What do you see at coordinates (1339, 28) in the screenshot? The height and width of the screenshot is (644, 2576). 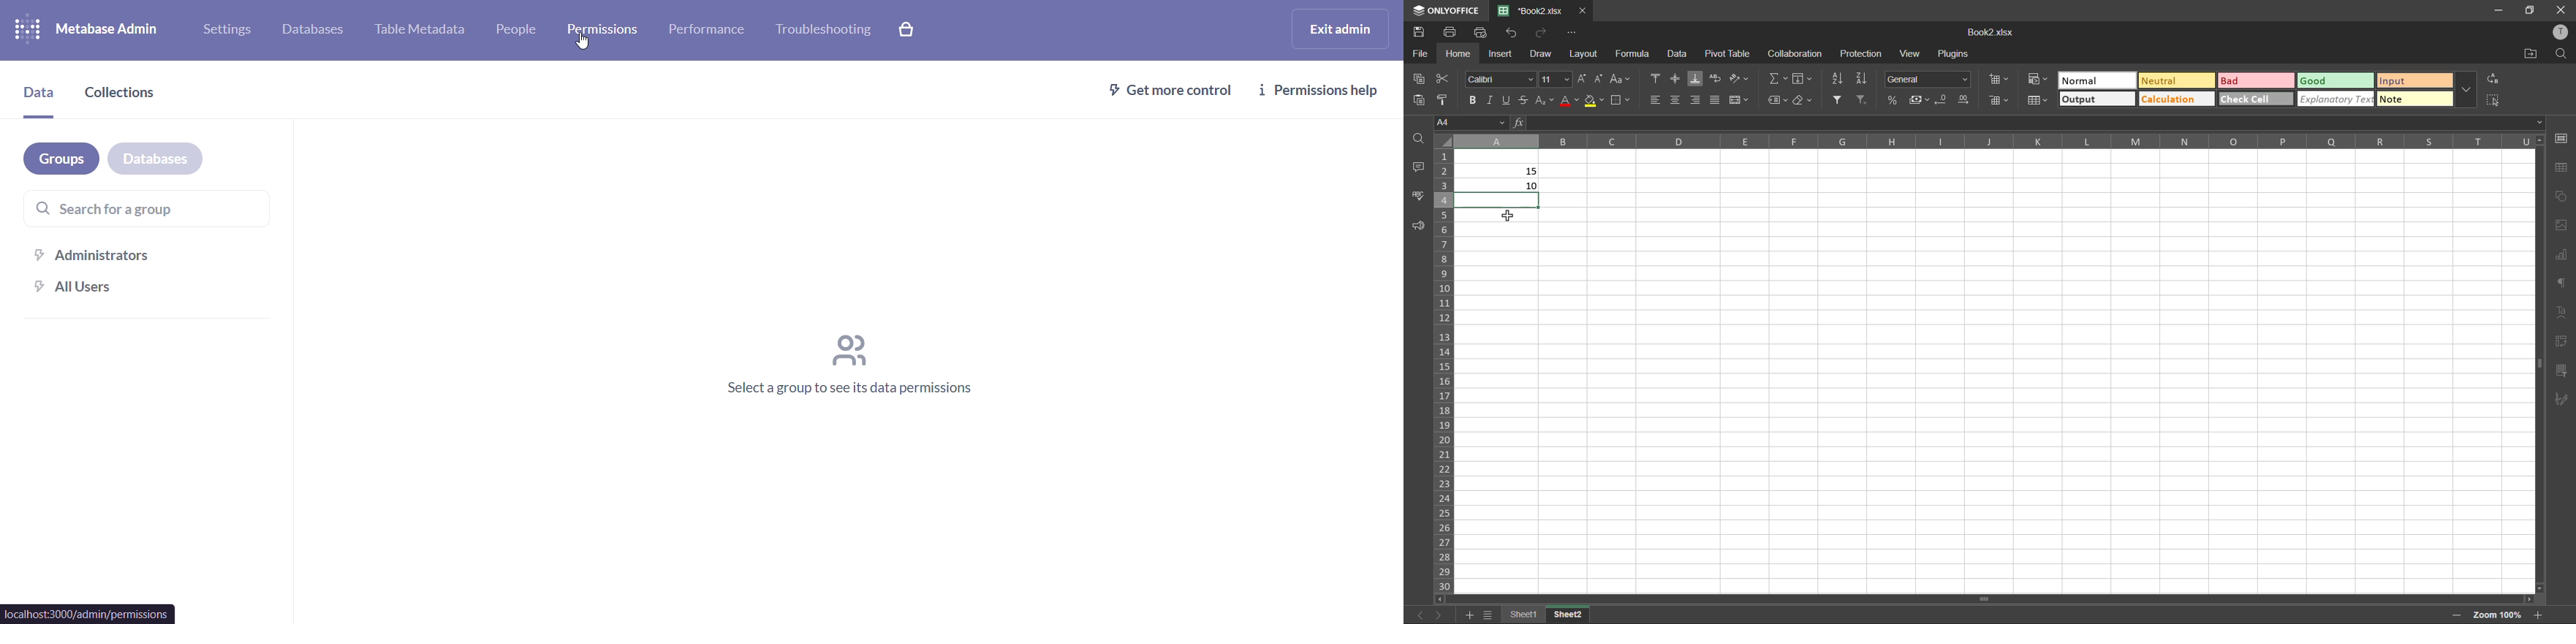 I see `exit admin` at bounding box center [1339, 28].